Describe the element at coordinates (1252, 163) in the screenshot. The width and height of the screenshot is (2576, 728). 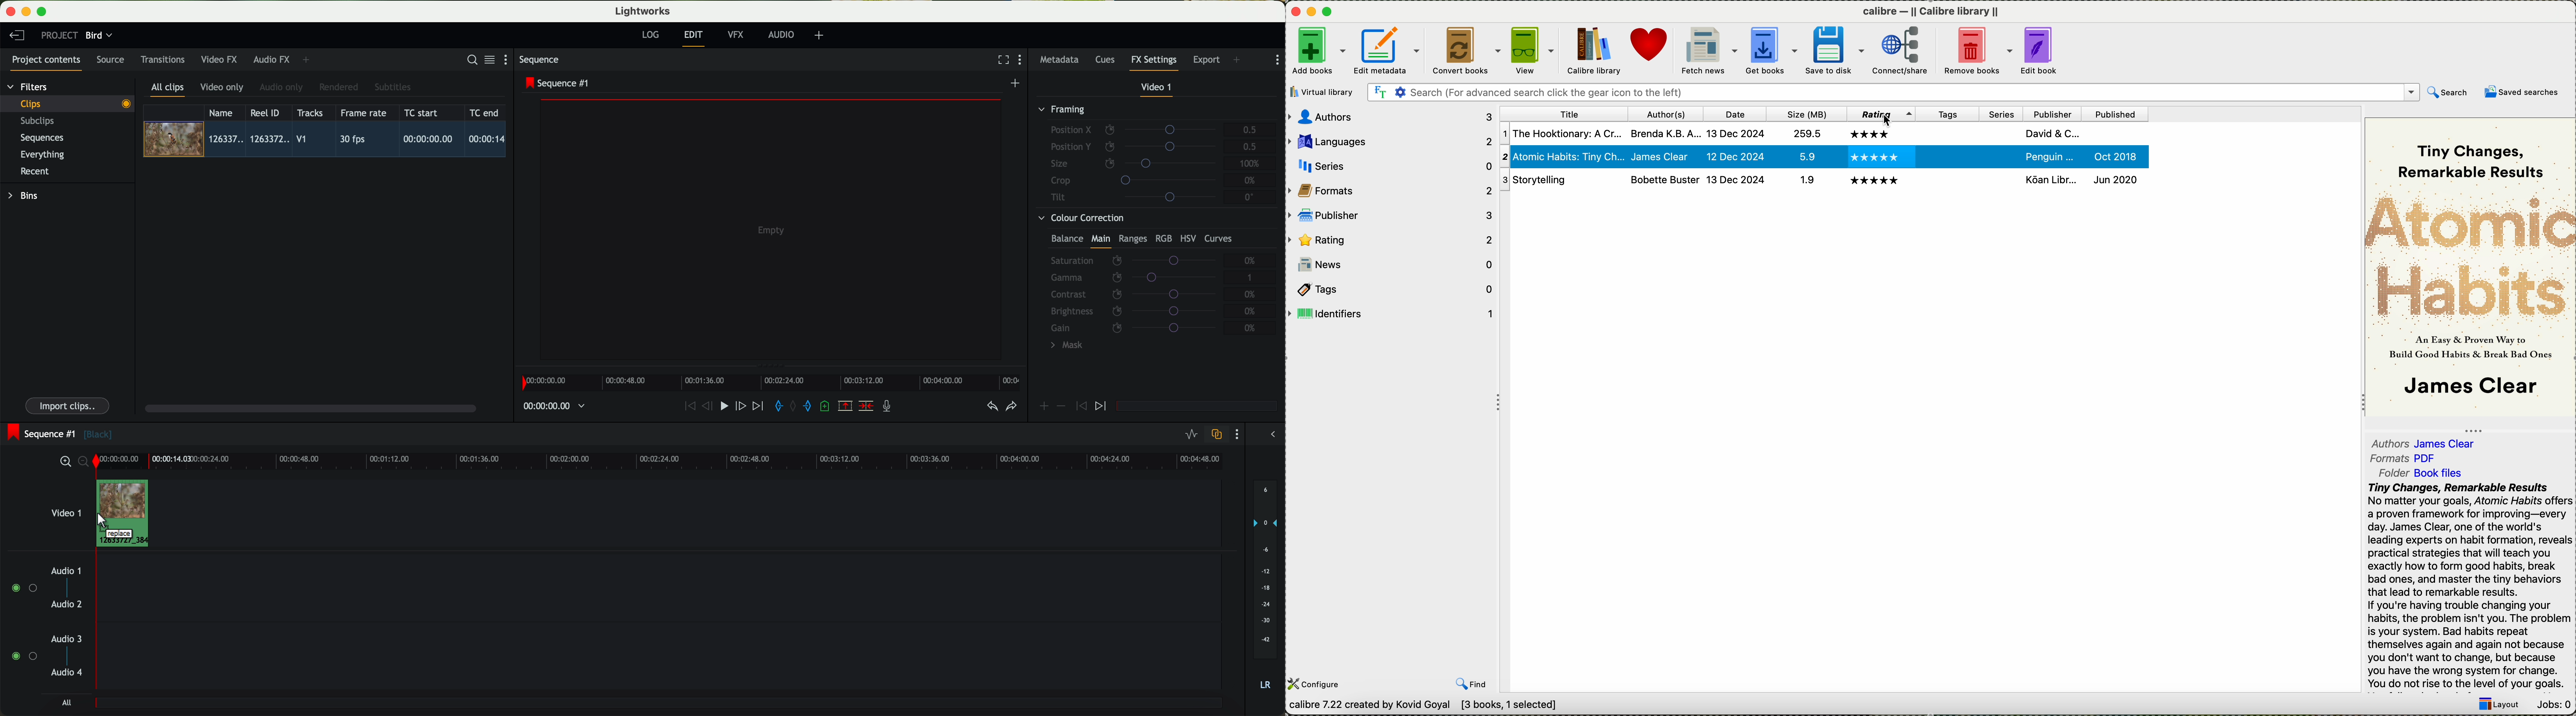
I see `100%` at that location.